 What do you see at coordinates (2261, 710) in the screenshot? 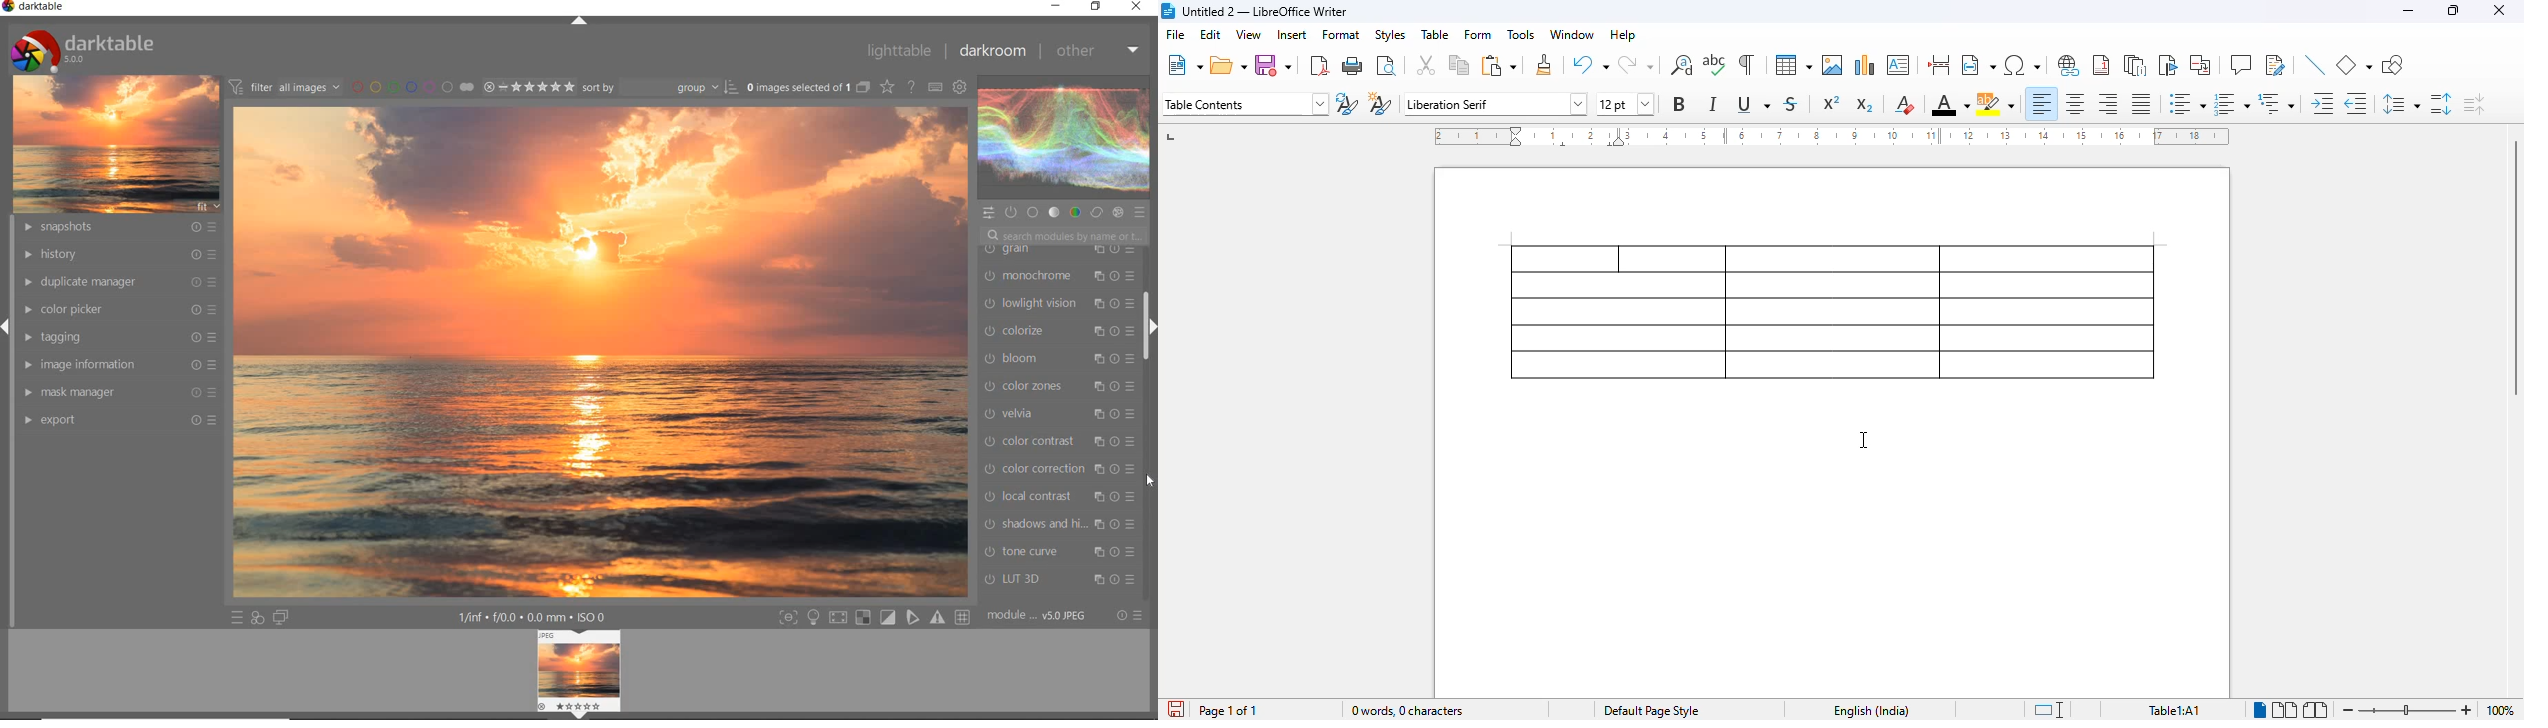
I see `single-page view` at bounding box center [2261, 710].